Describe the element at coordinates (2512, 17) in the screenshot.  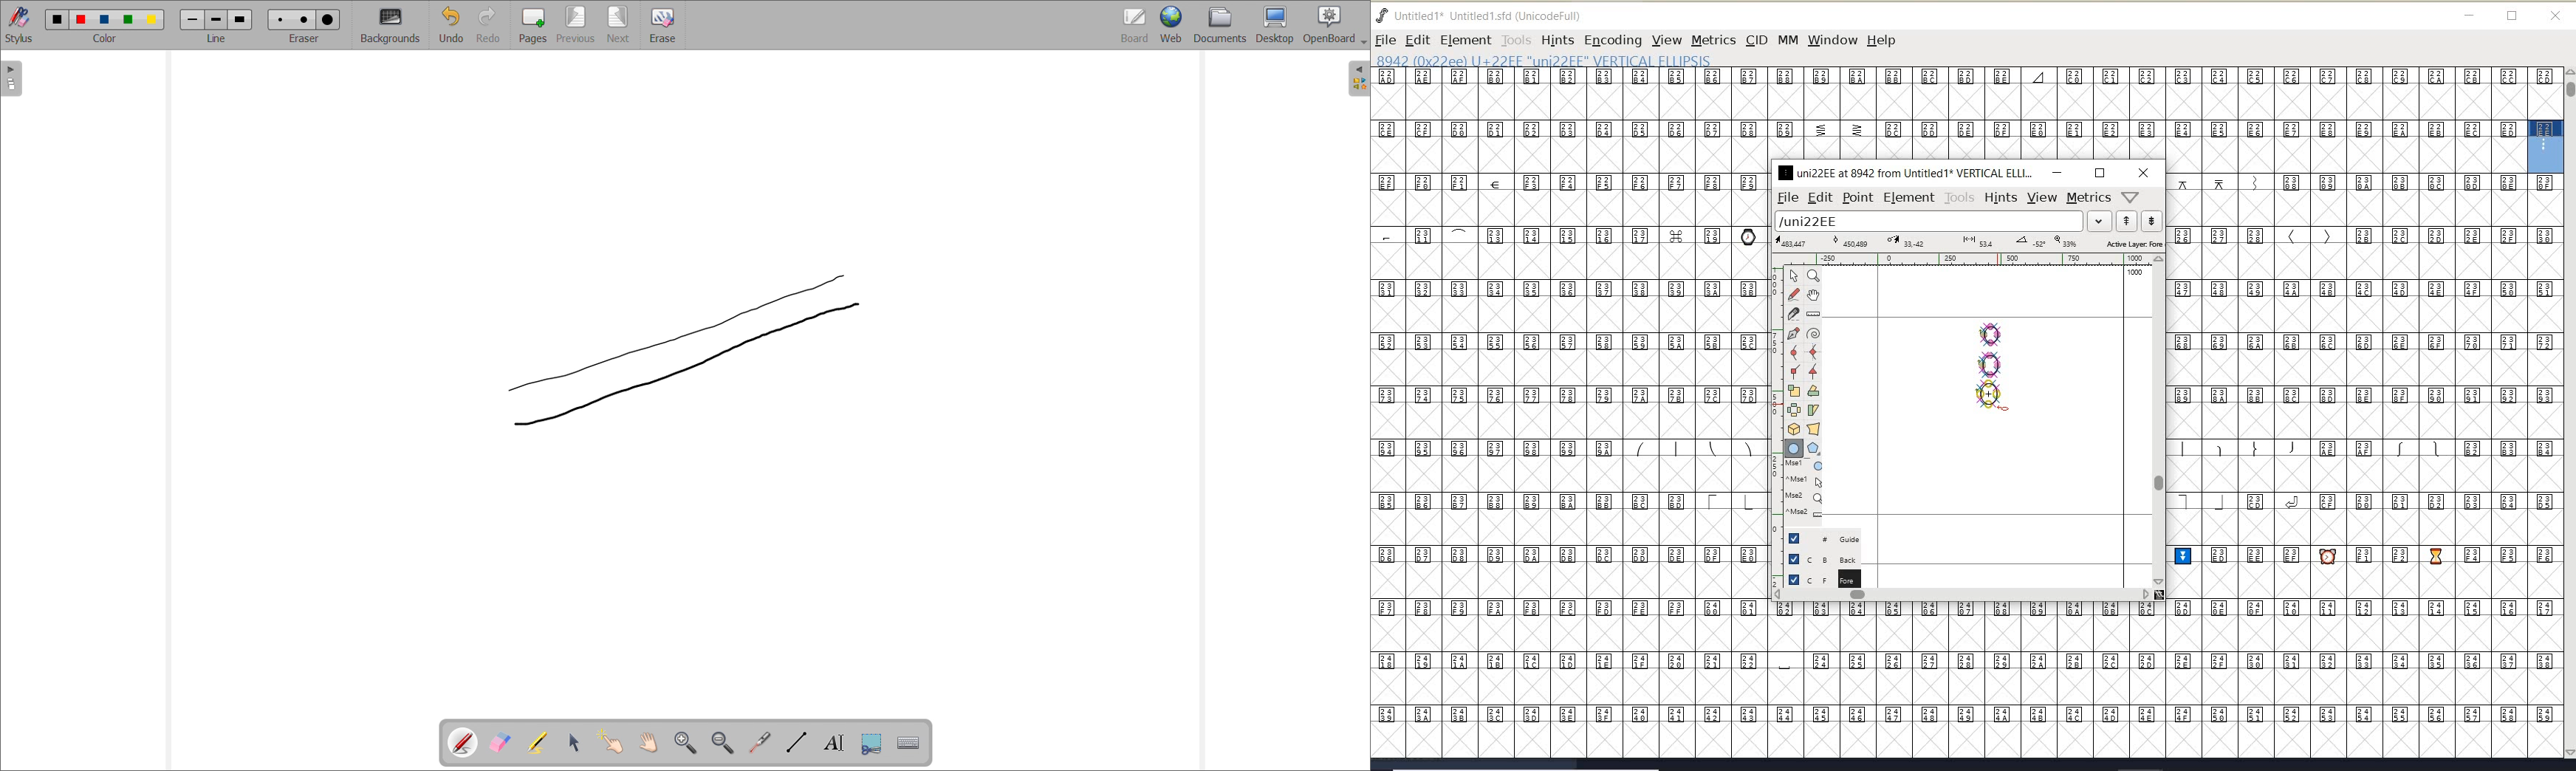
I see `restore` at that location.